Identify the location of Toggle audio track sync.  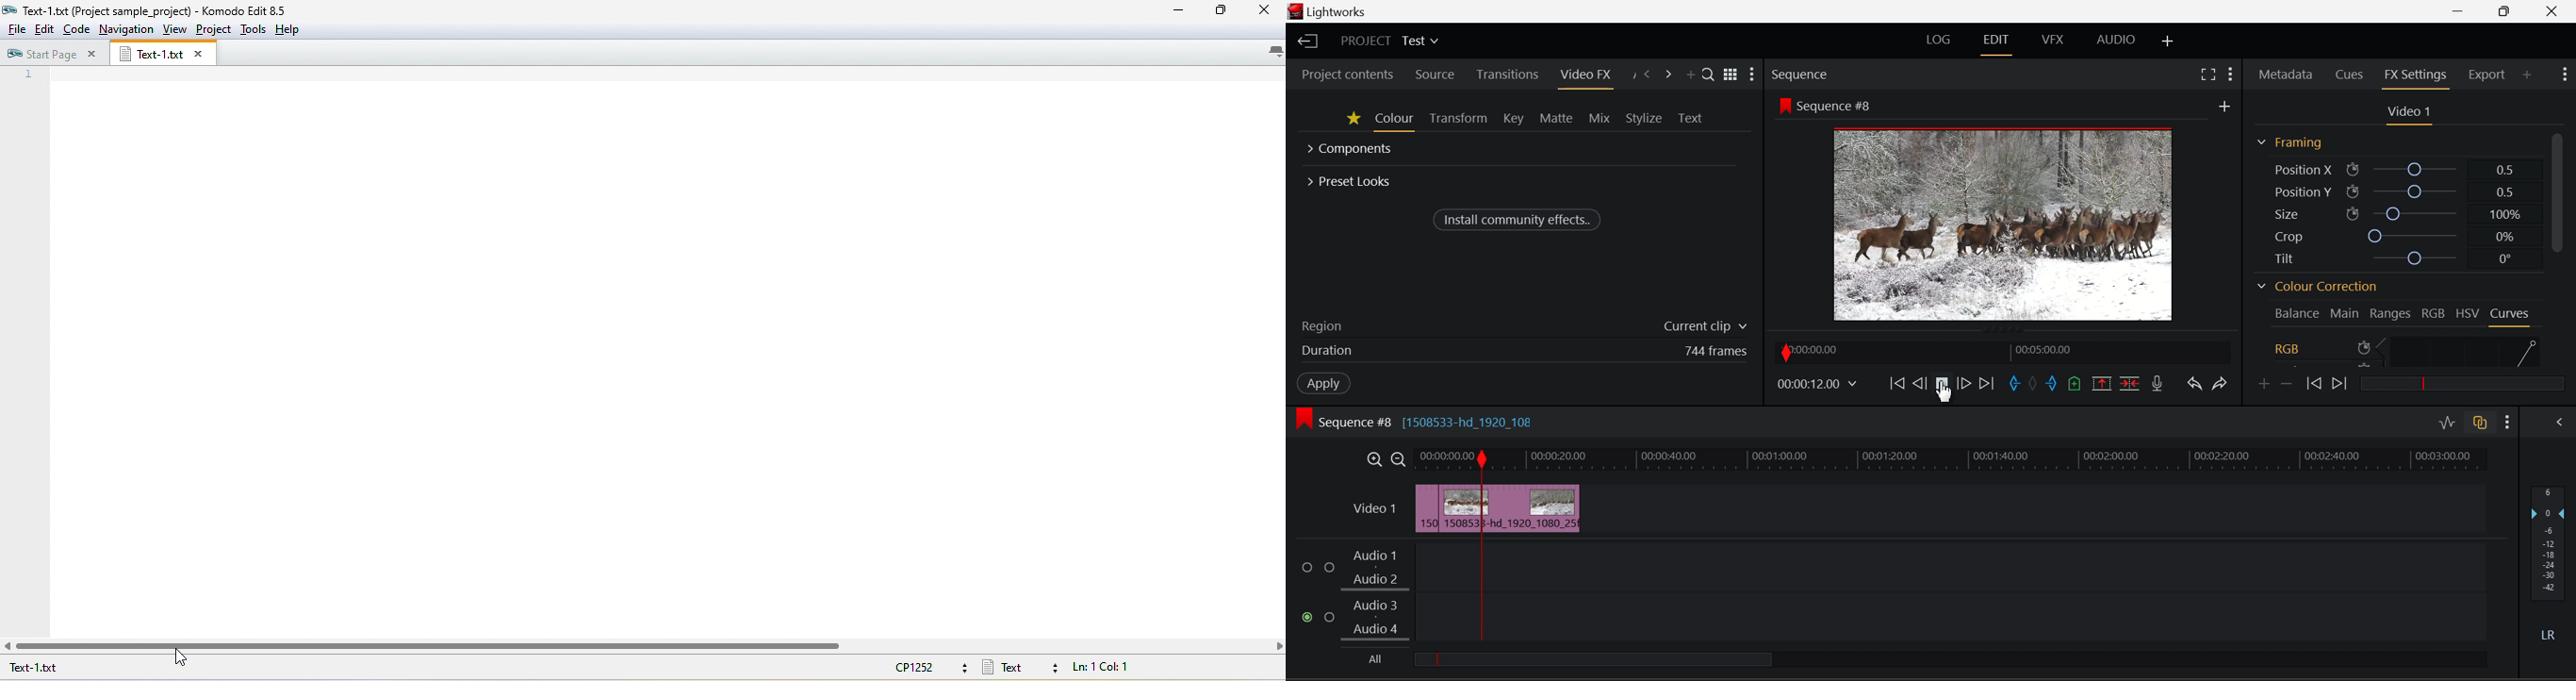
(2480, 425).